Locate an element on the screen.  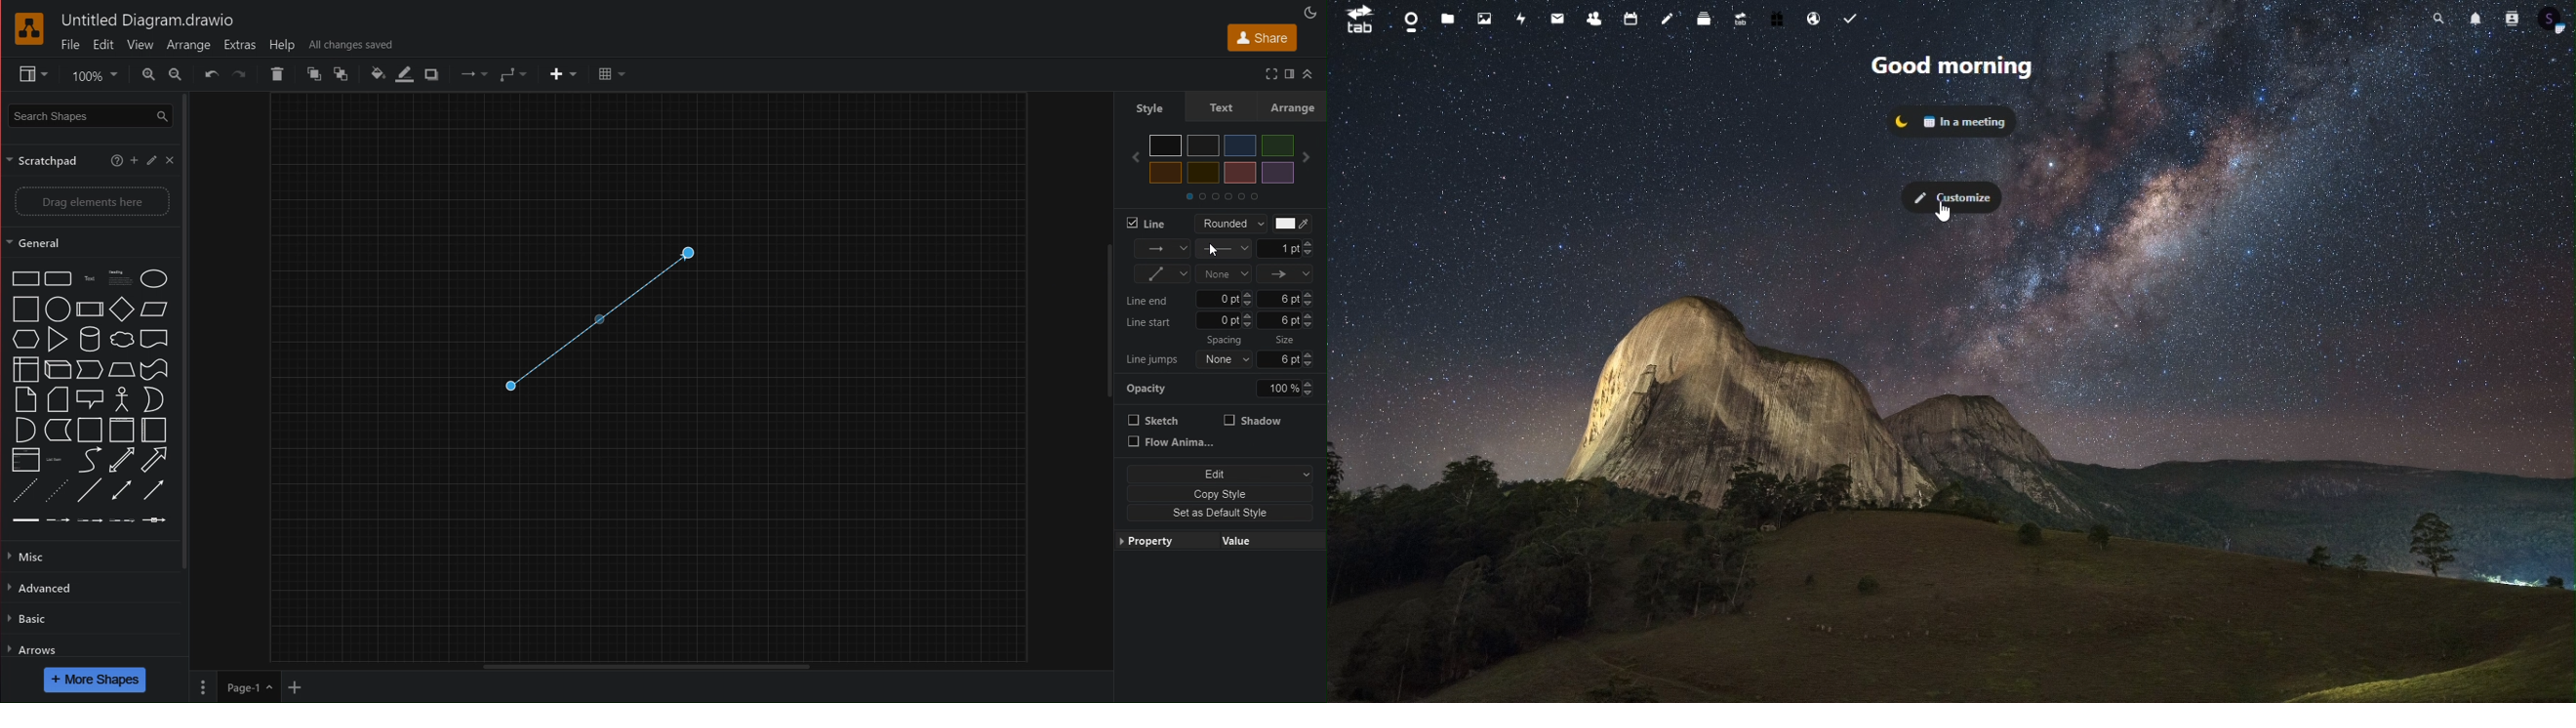
Undo is located at coordinates (211, 75).